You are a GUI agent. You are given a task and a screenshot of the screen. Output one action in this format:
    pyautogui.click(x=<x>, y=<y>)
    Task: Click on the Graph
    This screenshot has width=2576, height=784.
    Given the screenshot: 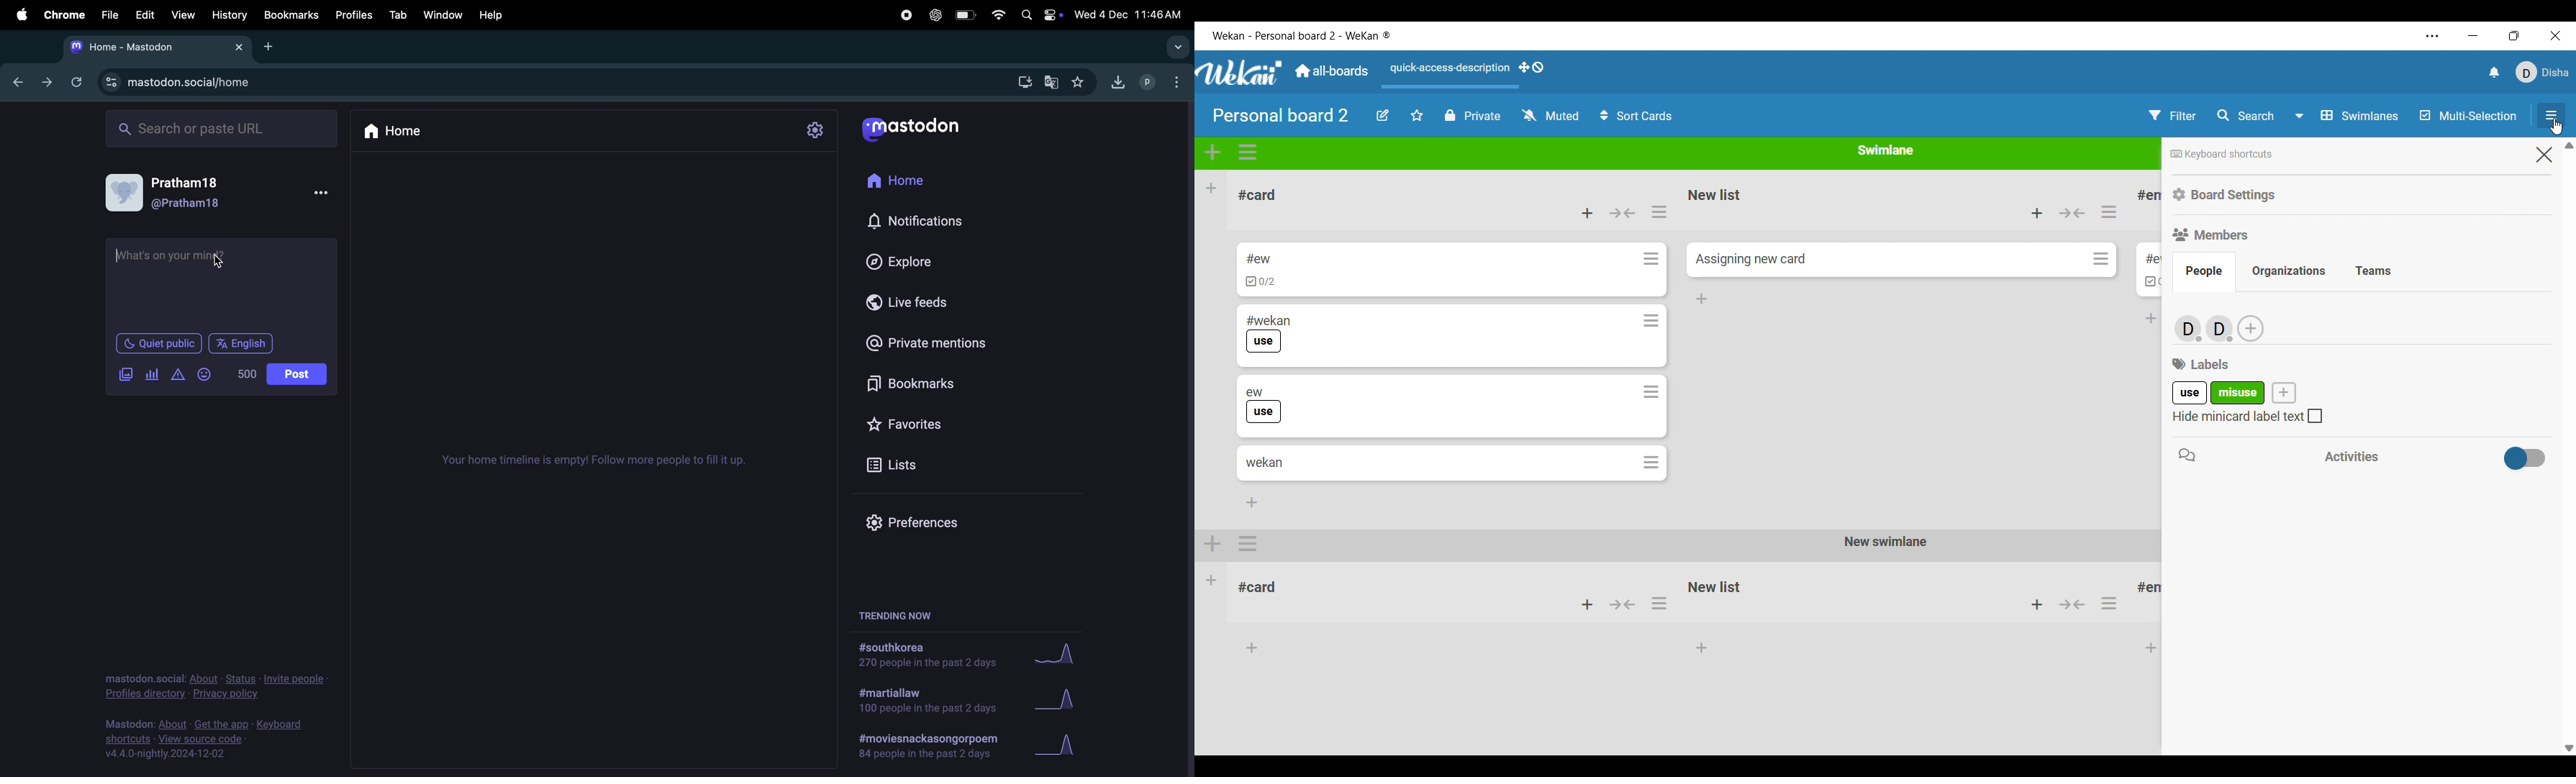 What is the action you would take?
    pyautogui.click(x=1059, y=653)
    